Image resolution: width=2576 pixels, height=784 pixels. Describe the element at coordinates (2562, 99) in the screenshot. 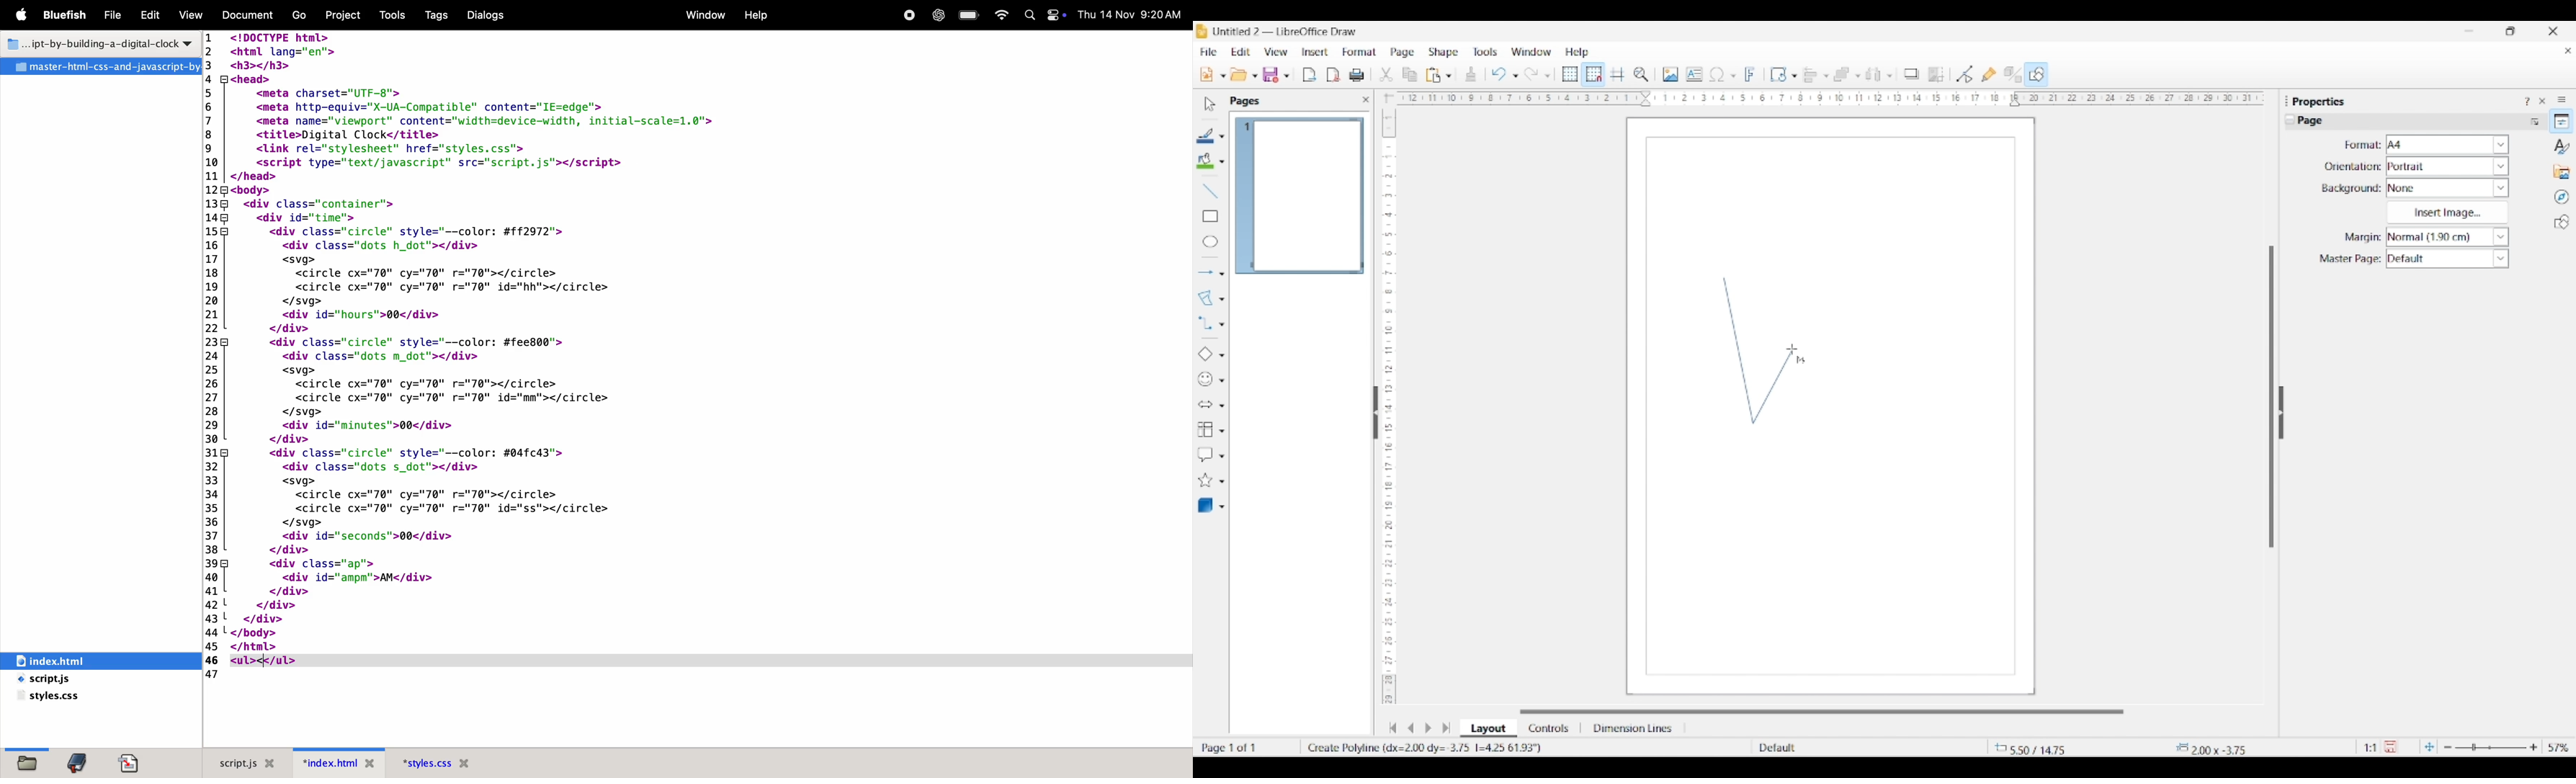

I see `Sidebar settings` at that location.